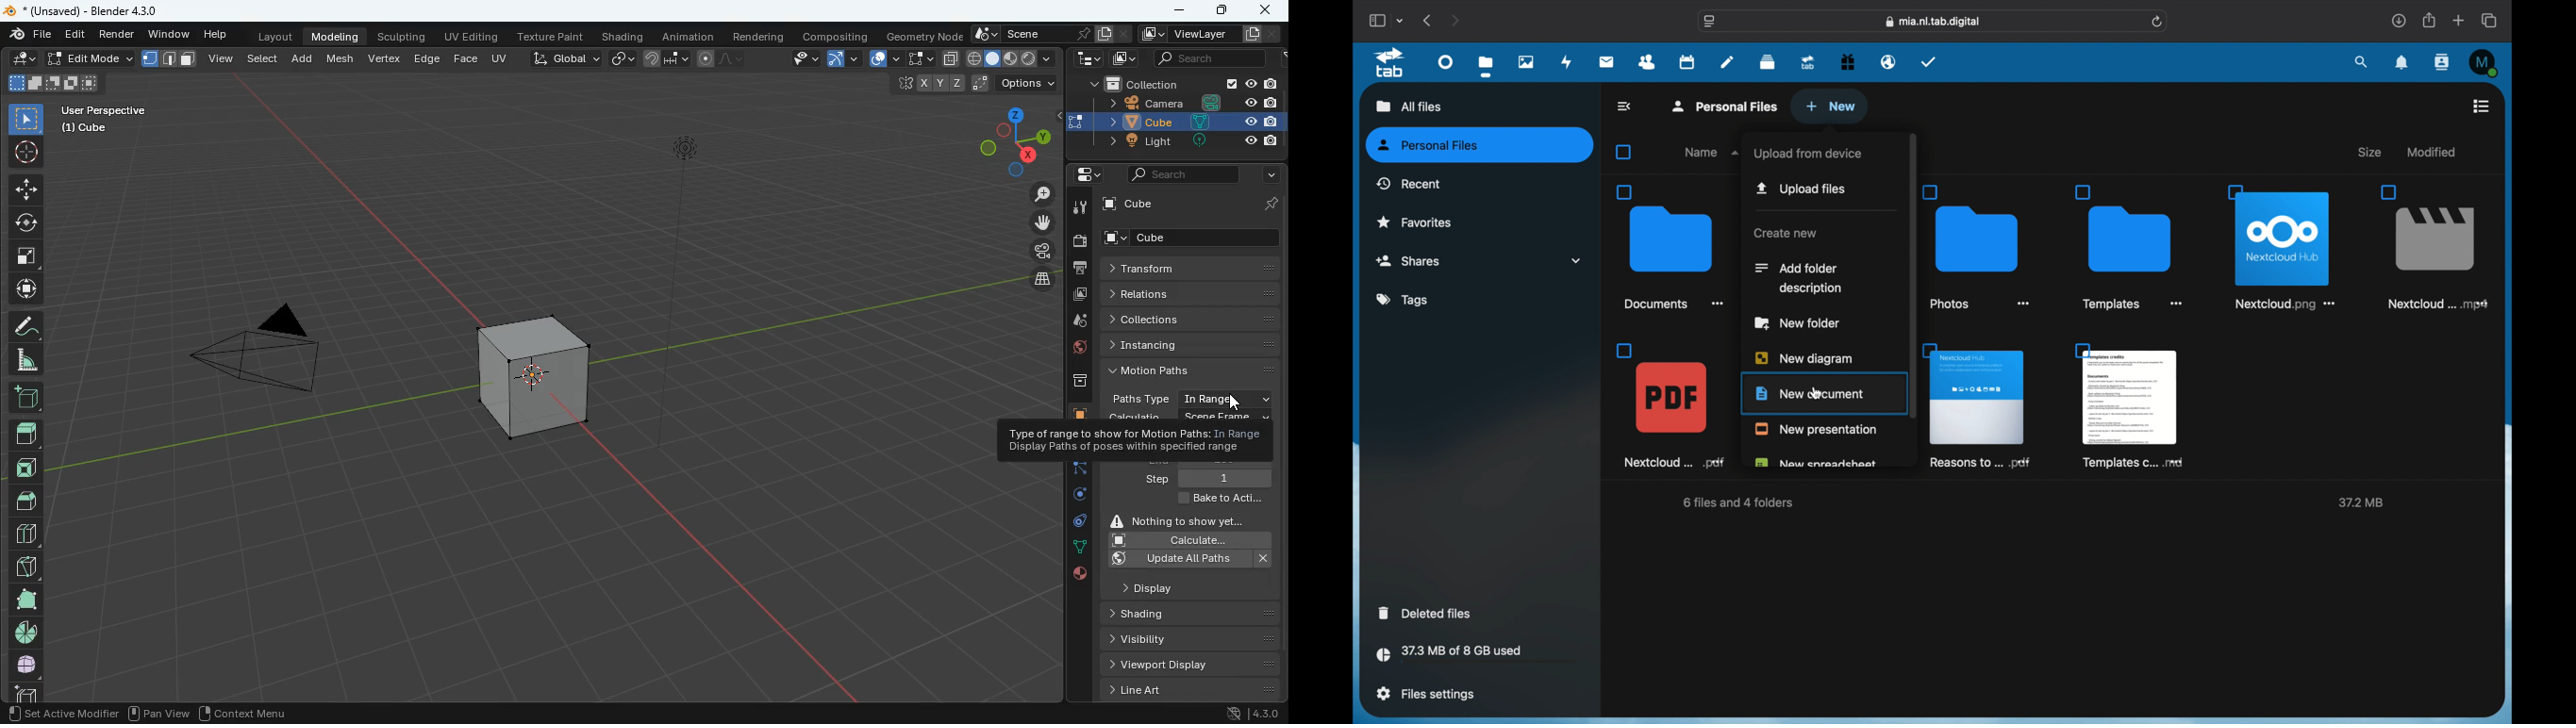 The height and width of the screenshot is (728, 2576). I want to click on tasks, so click(1929, 62).